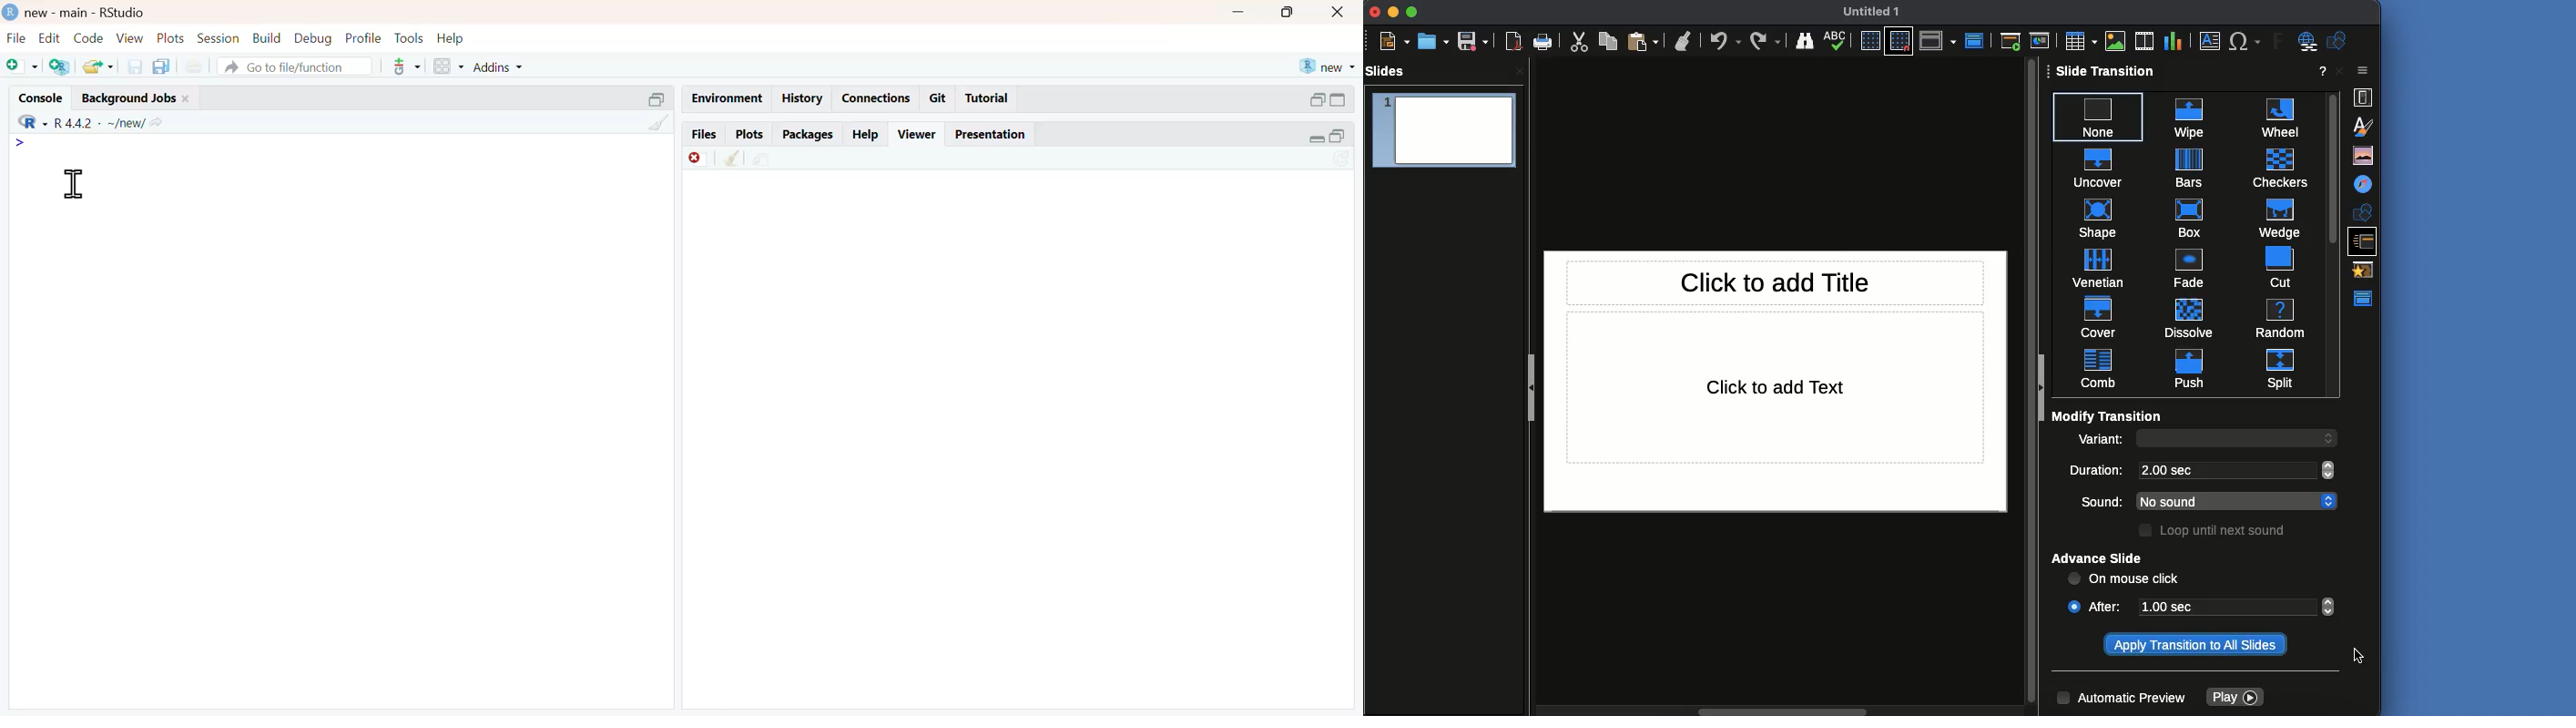 Image resolution: width=2576 pixels, height=728 pixels. Describe the element at coordinates (92, 39) in the screenshot. I see `code` at that location.